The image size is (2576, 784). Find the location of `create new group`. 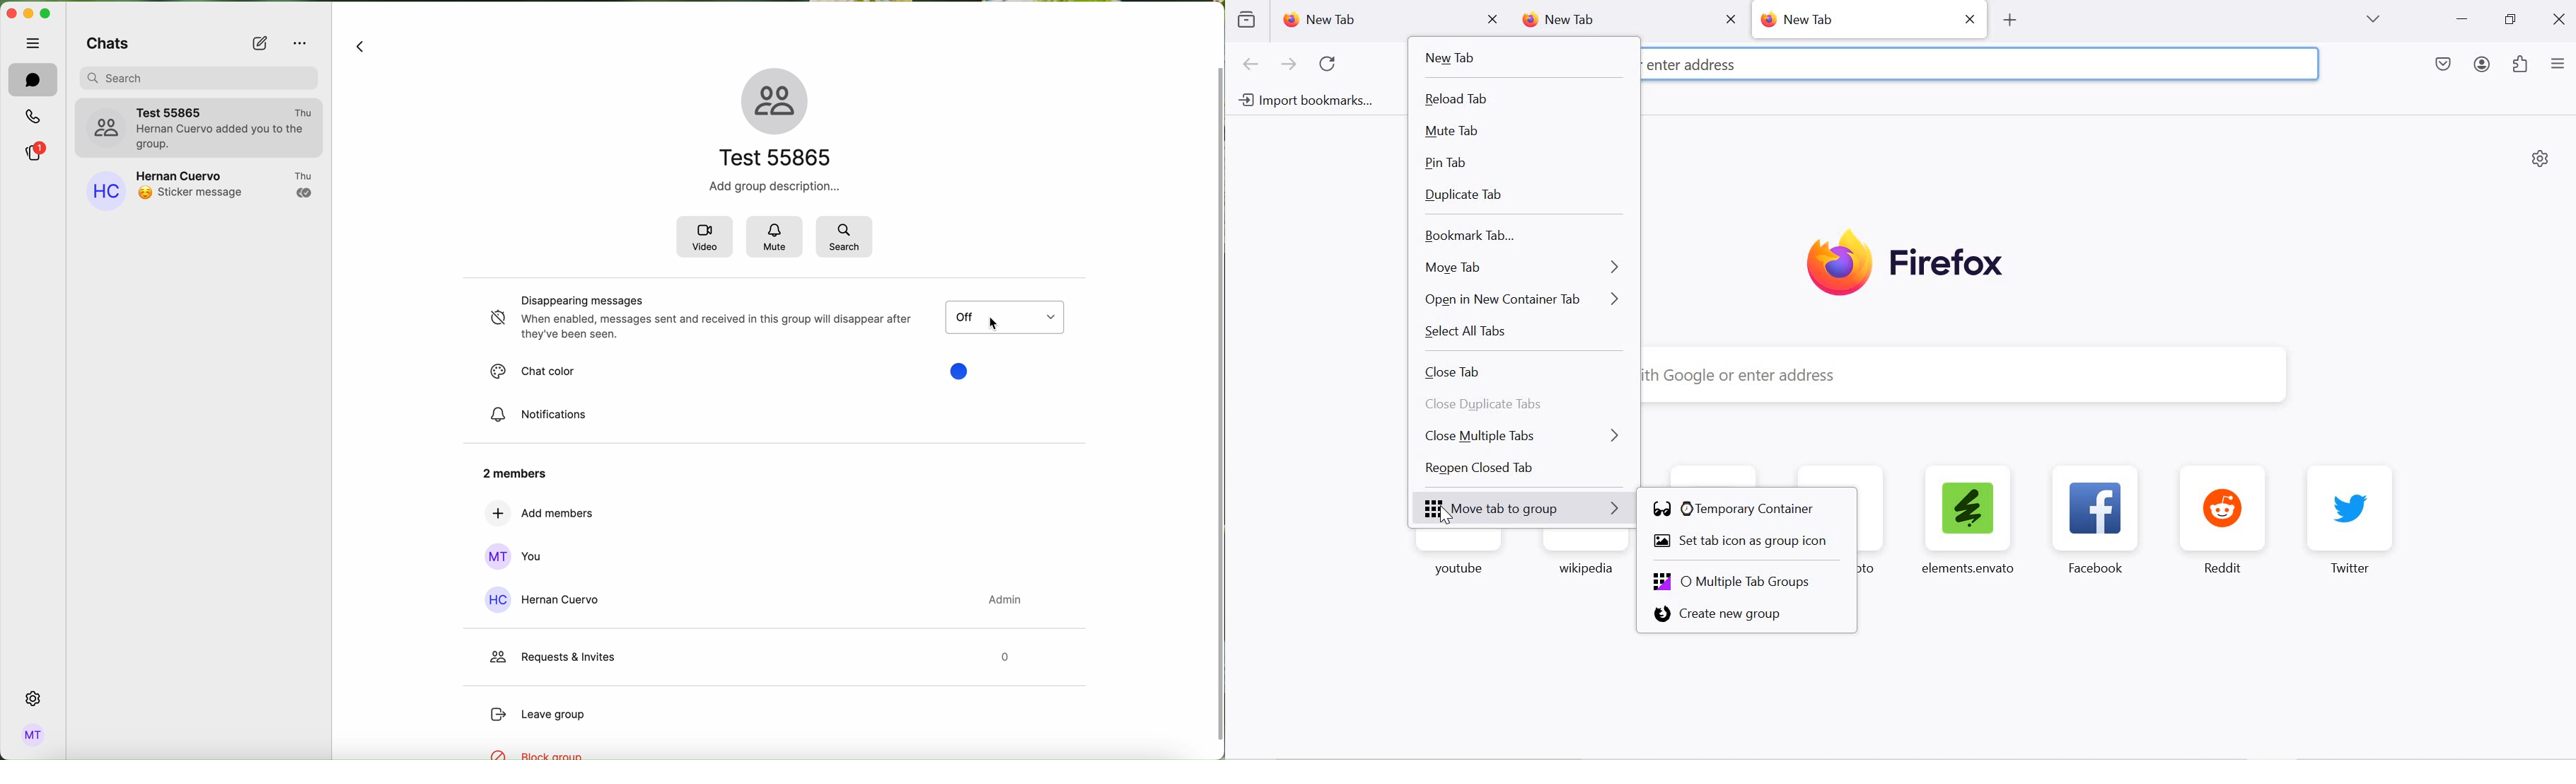

create new group is located at coordinates (1746, 616).